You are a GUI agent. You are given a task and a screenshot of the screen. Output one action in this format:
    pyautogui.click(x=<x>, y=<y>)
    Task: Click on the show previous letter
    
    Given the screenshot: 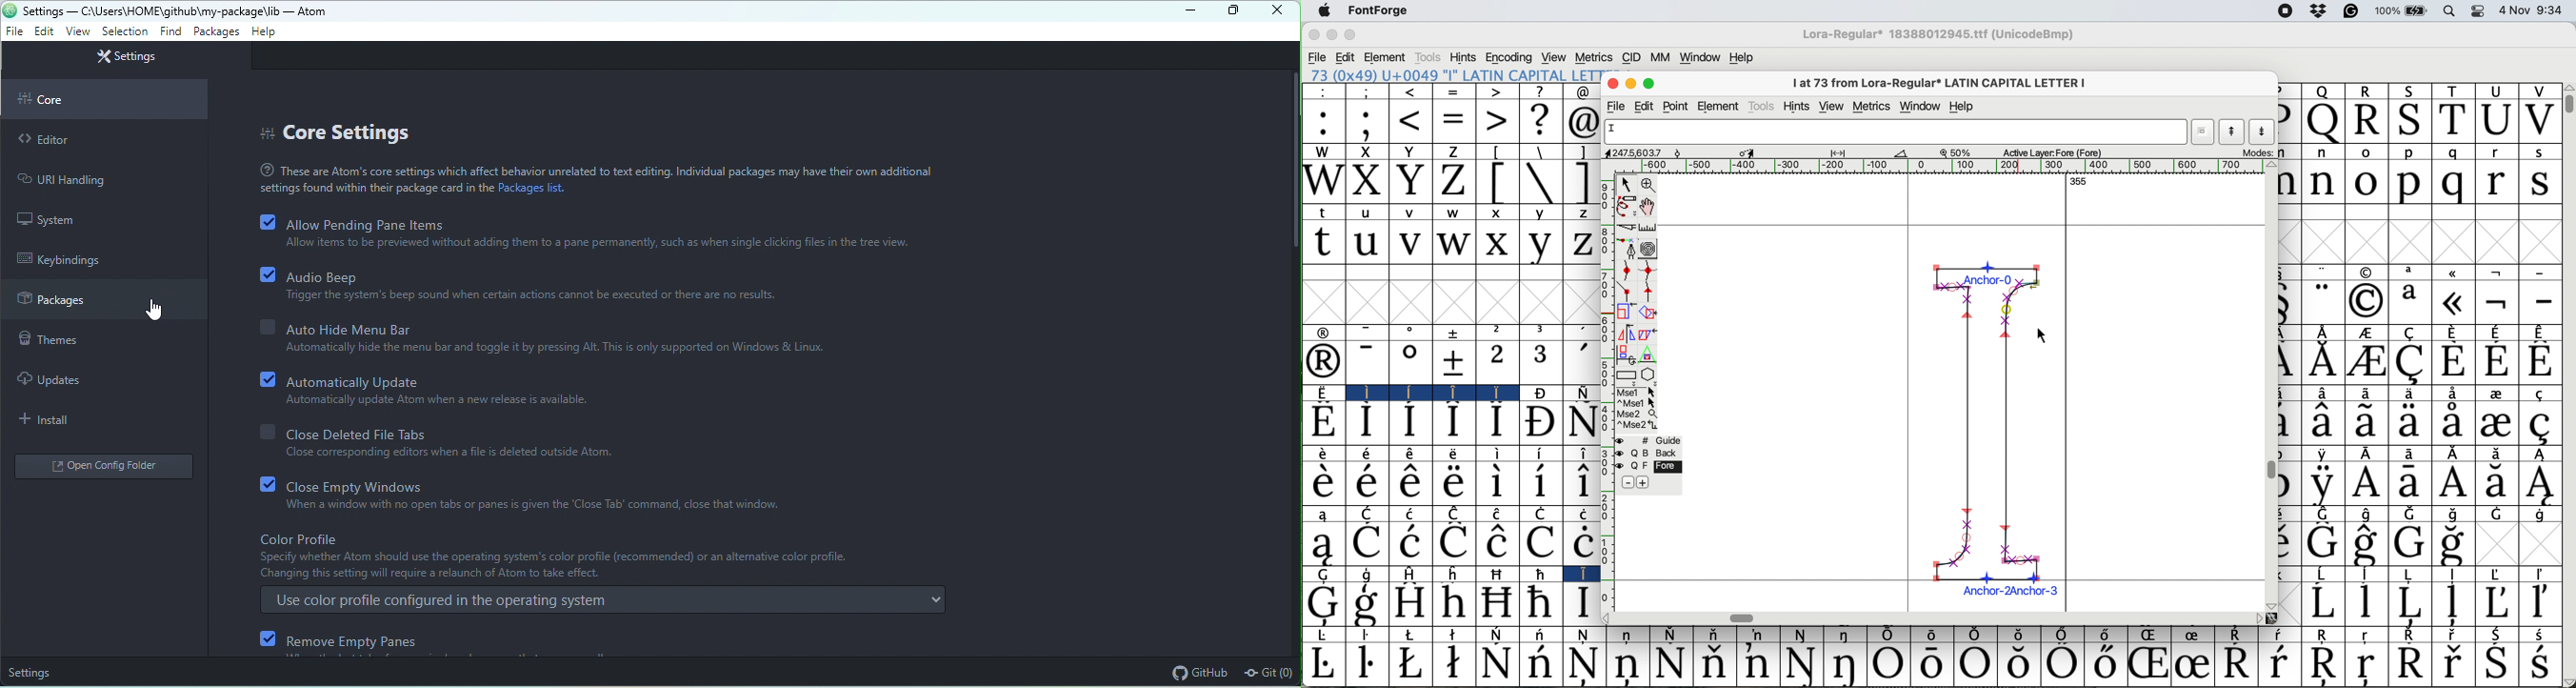 What is the action you would take?
    pyautogui.click(x=2234, y=132)
    